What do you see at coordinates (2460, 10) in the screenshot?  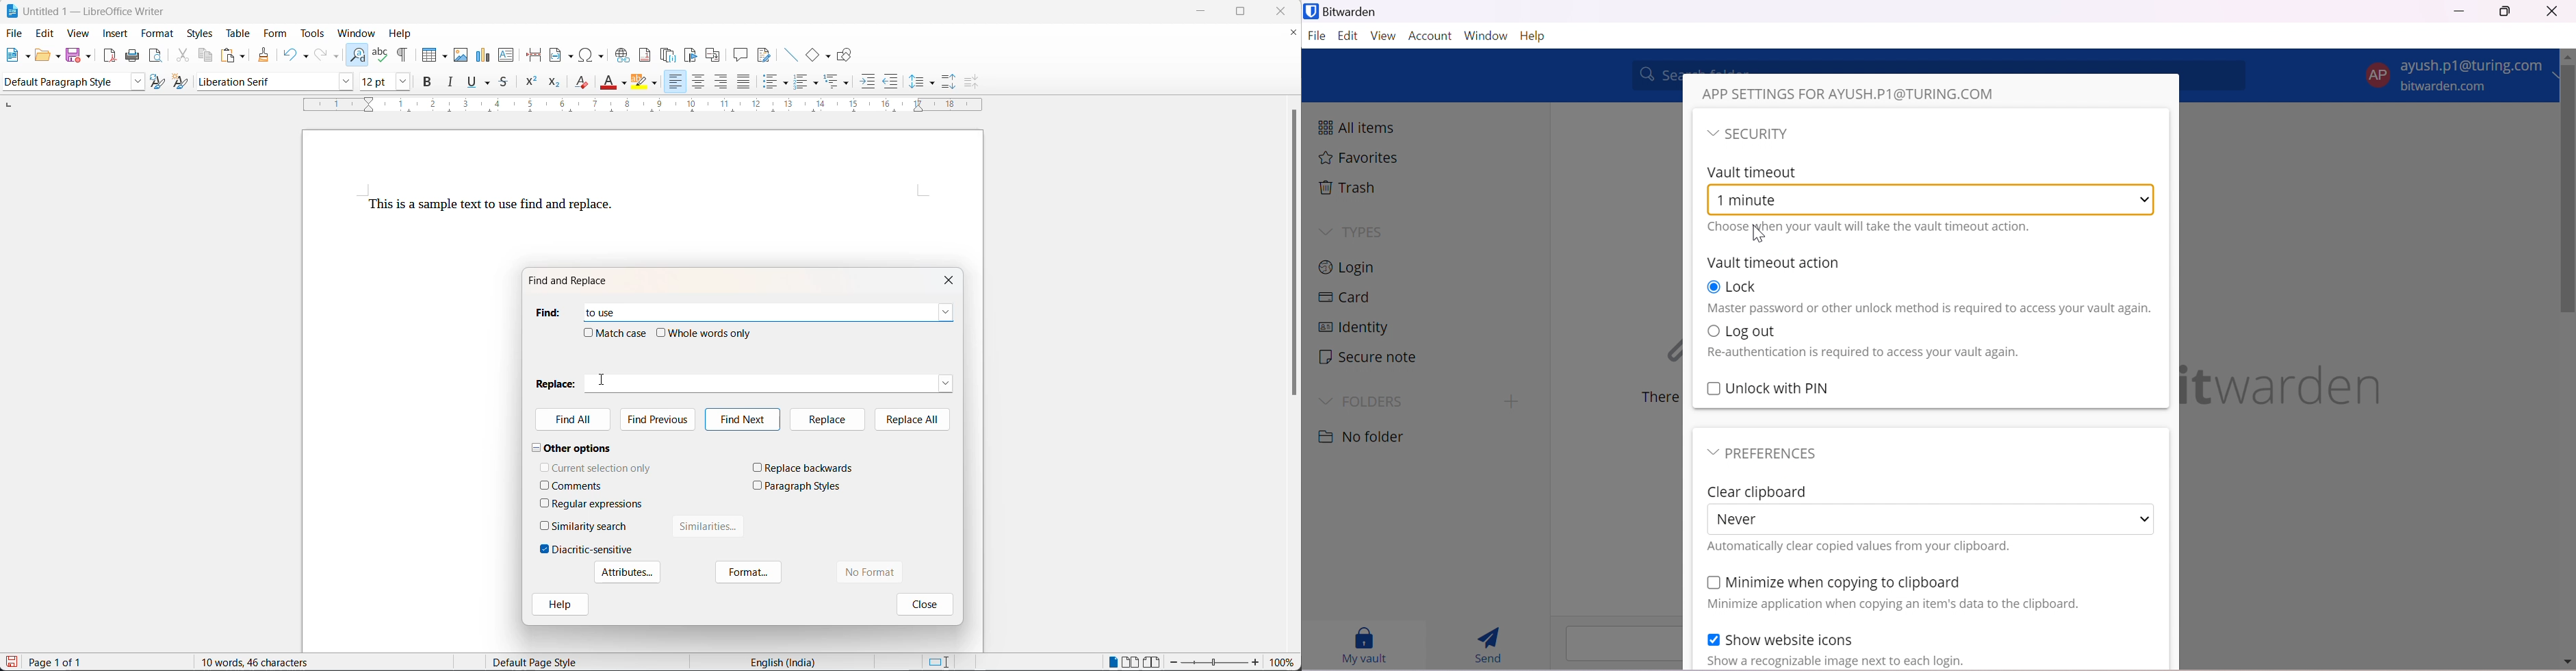 I see `Minimize` at bounding box center [2460, 10].